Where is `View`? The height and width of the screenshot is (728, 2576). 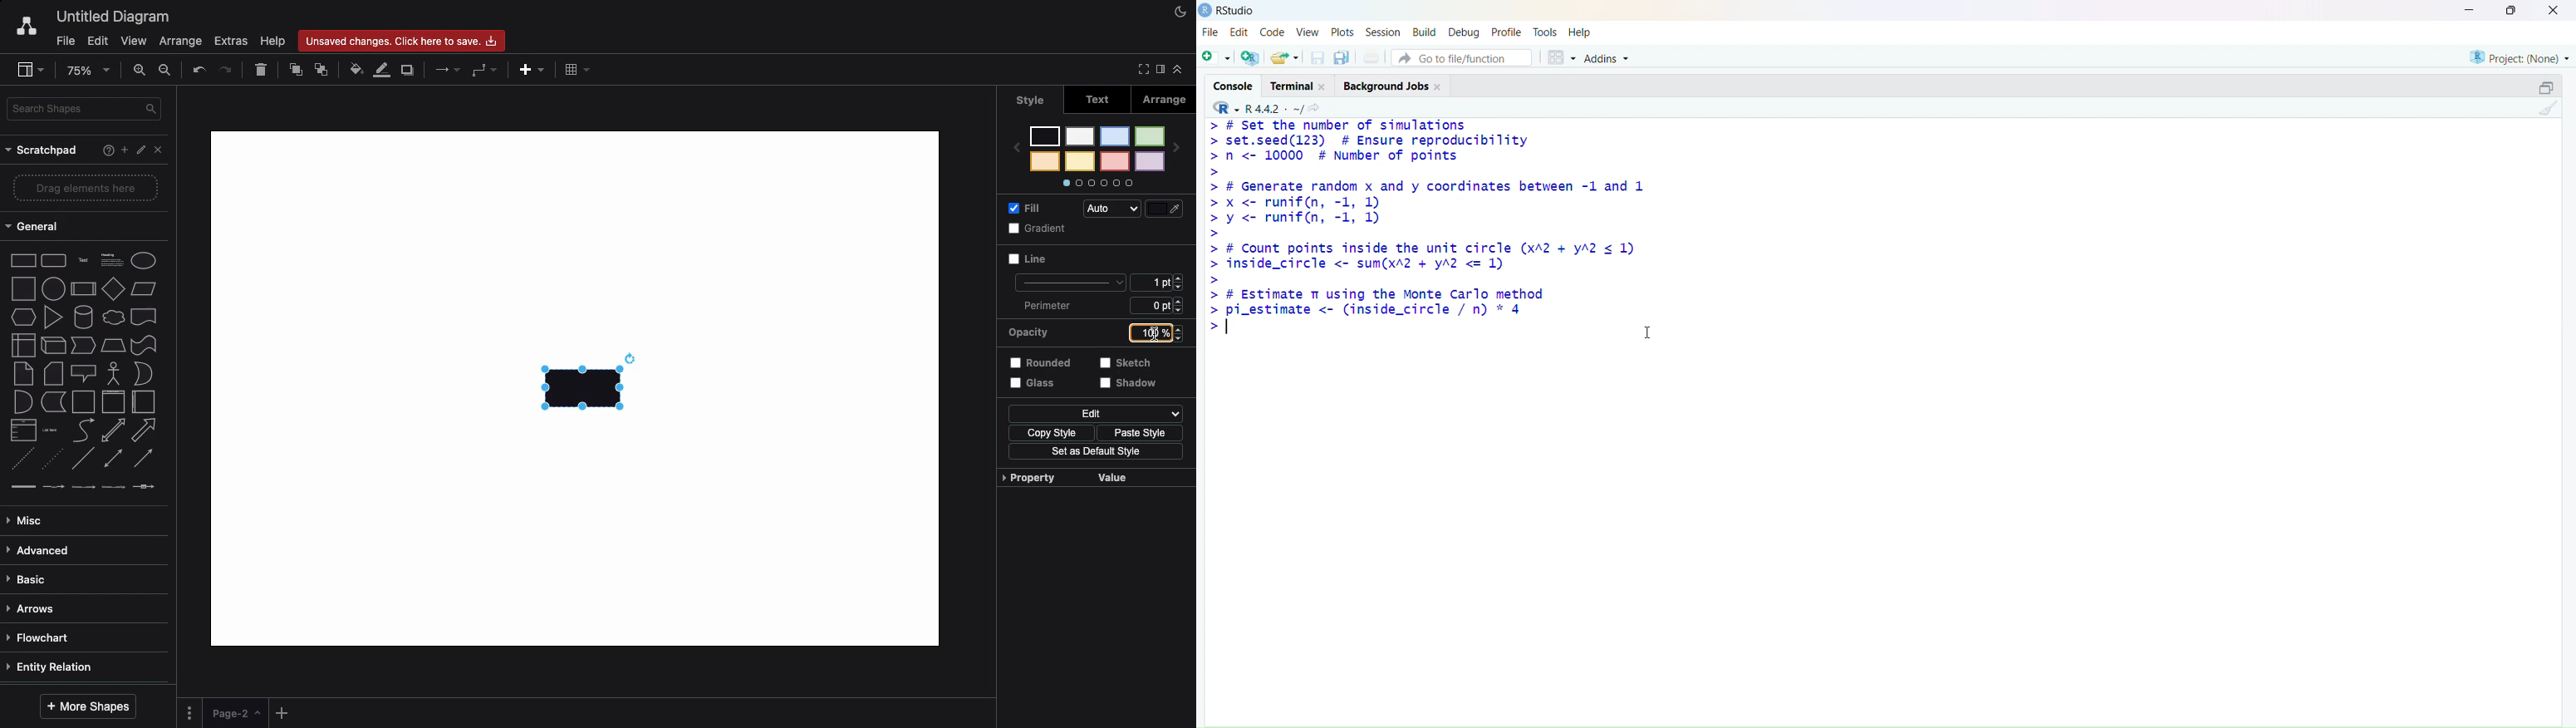 View is located at coordinates (1307, 30).